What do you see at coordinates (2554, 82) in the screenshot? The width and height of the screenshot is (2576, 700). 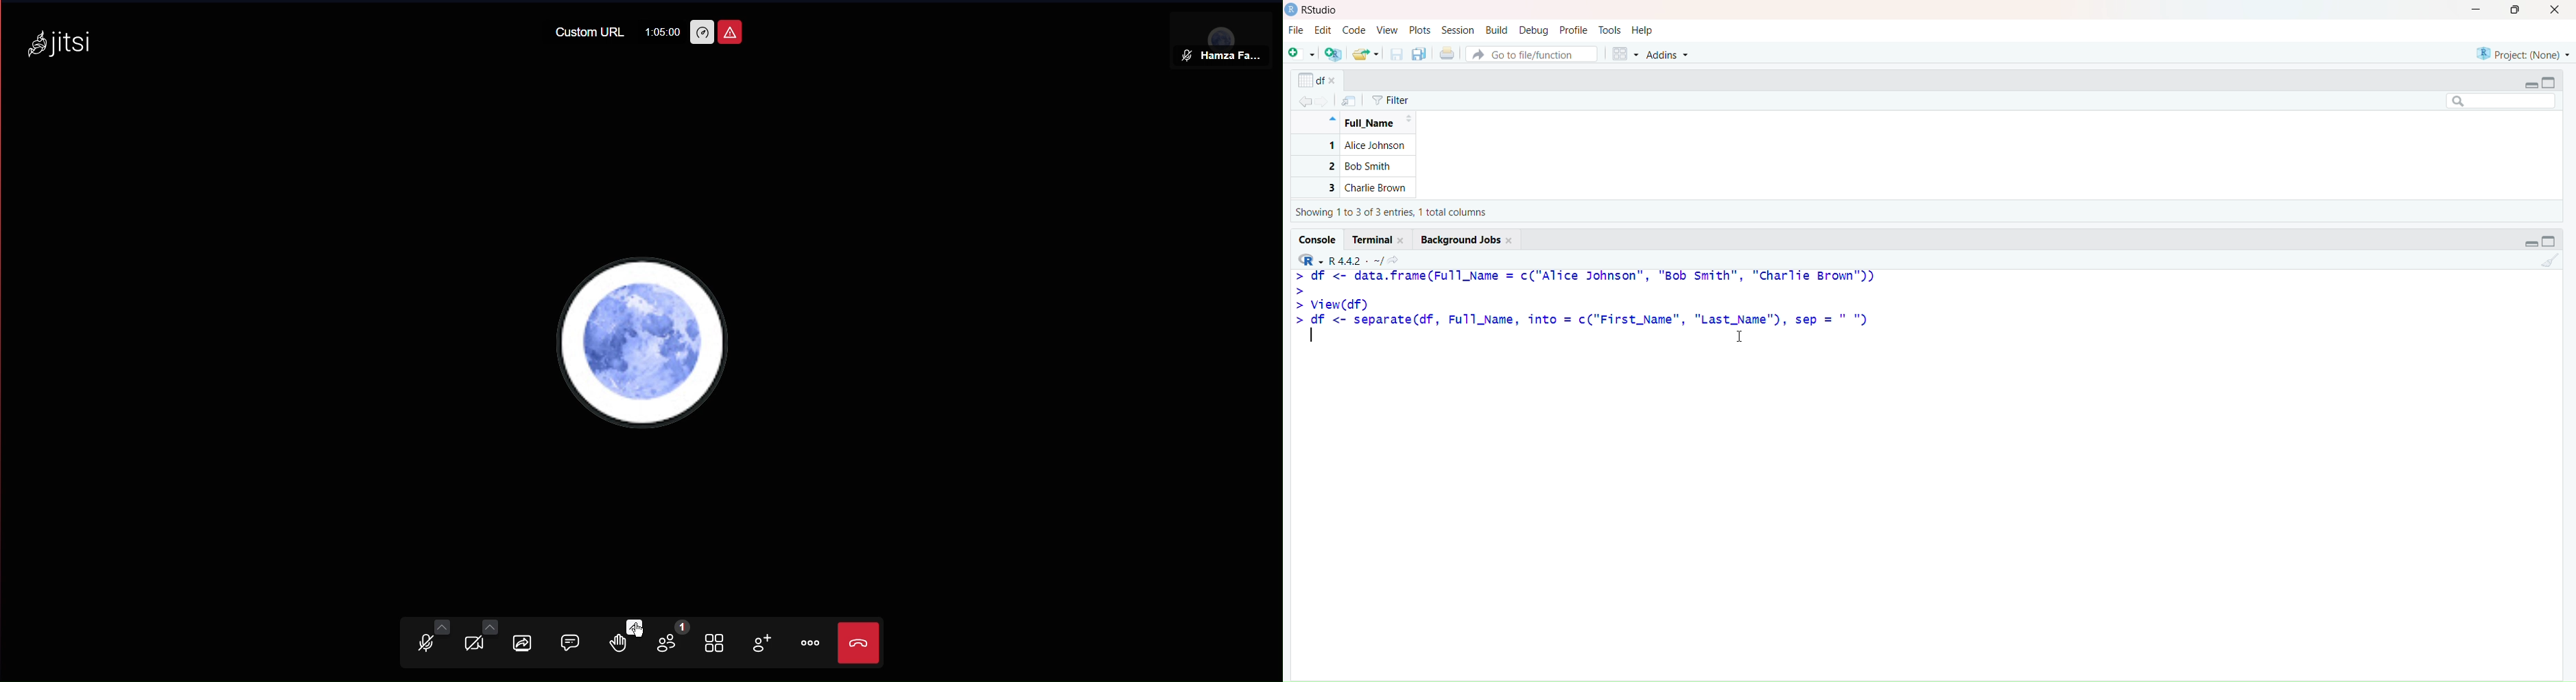 I see `Maximize` at bounding box center [2554, 82].